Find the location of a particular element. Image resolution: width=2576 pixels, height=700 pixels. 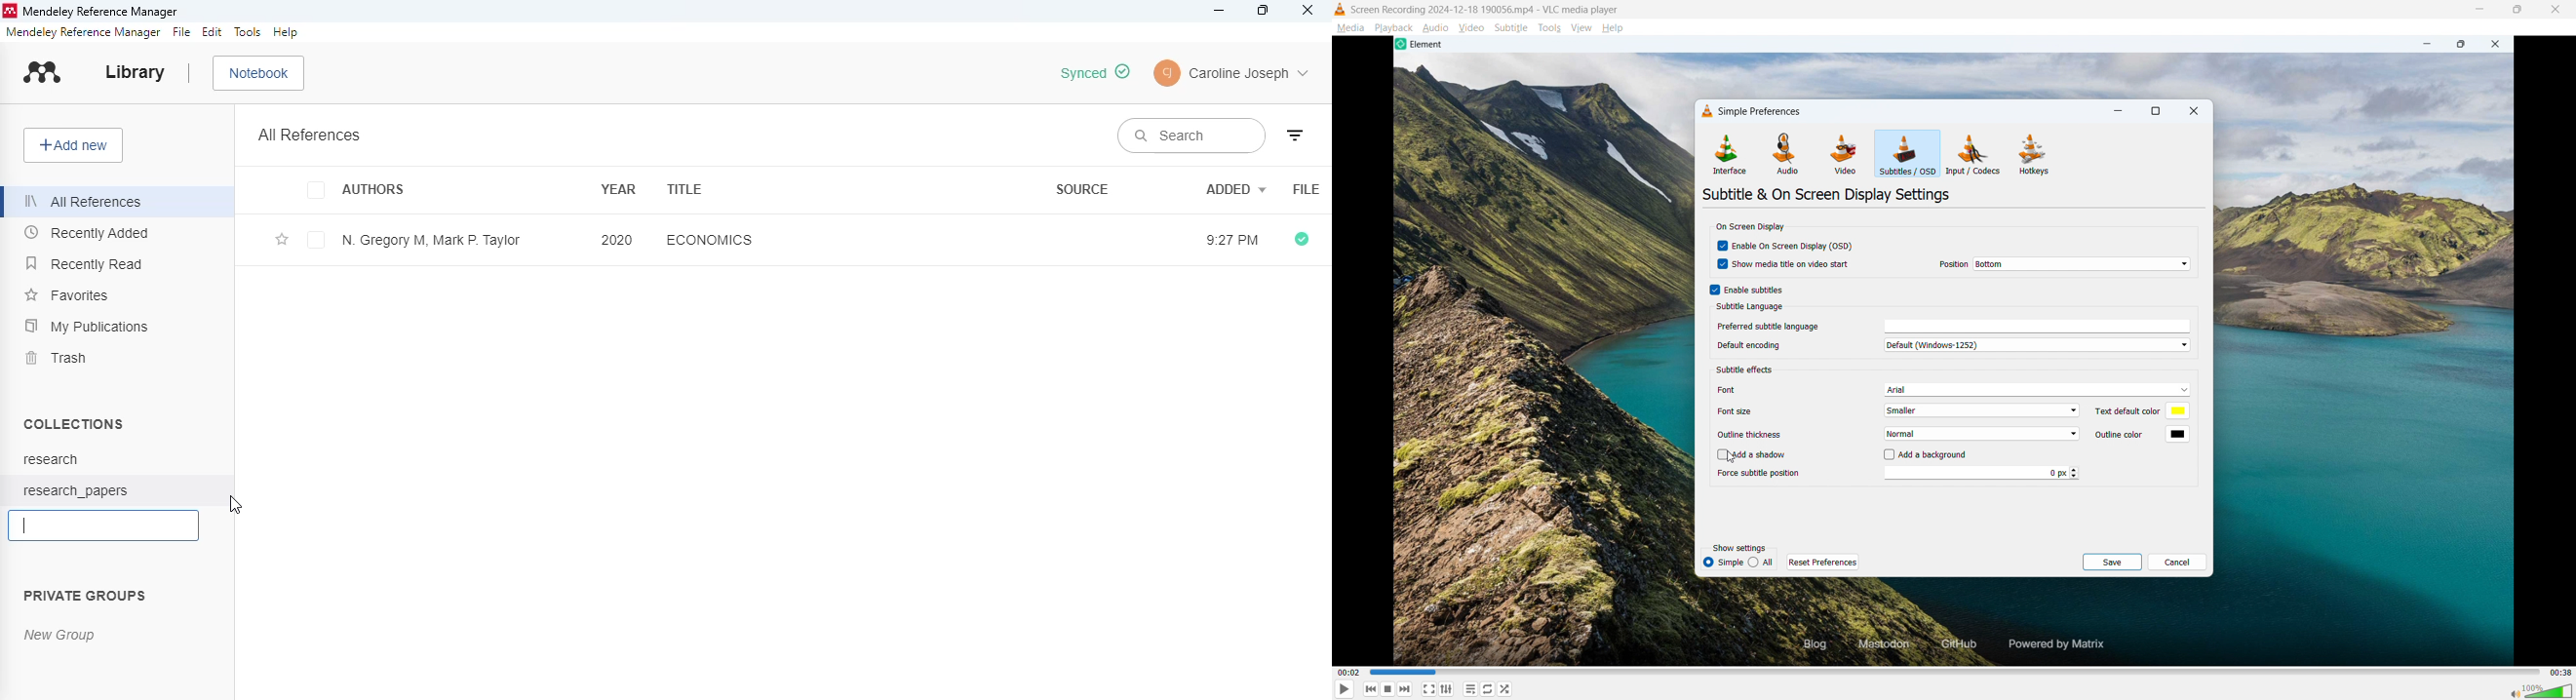

close is located at coordinates (2499, 45).